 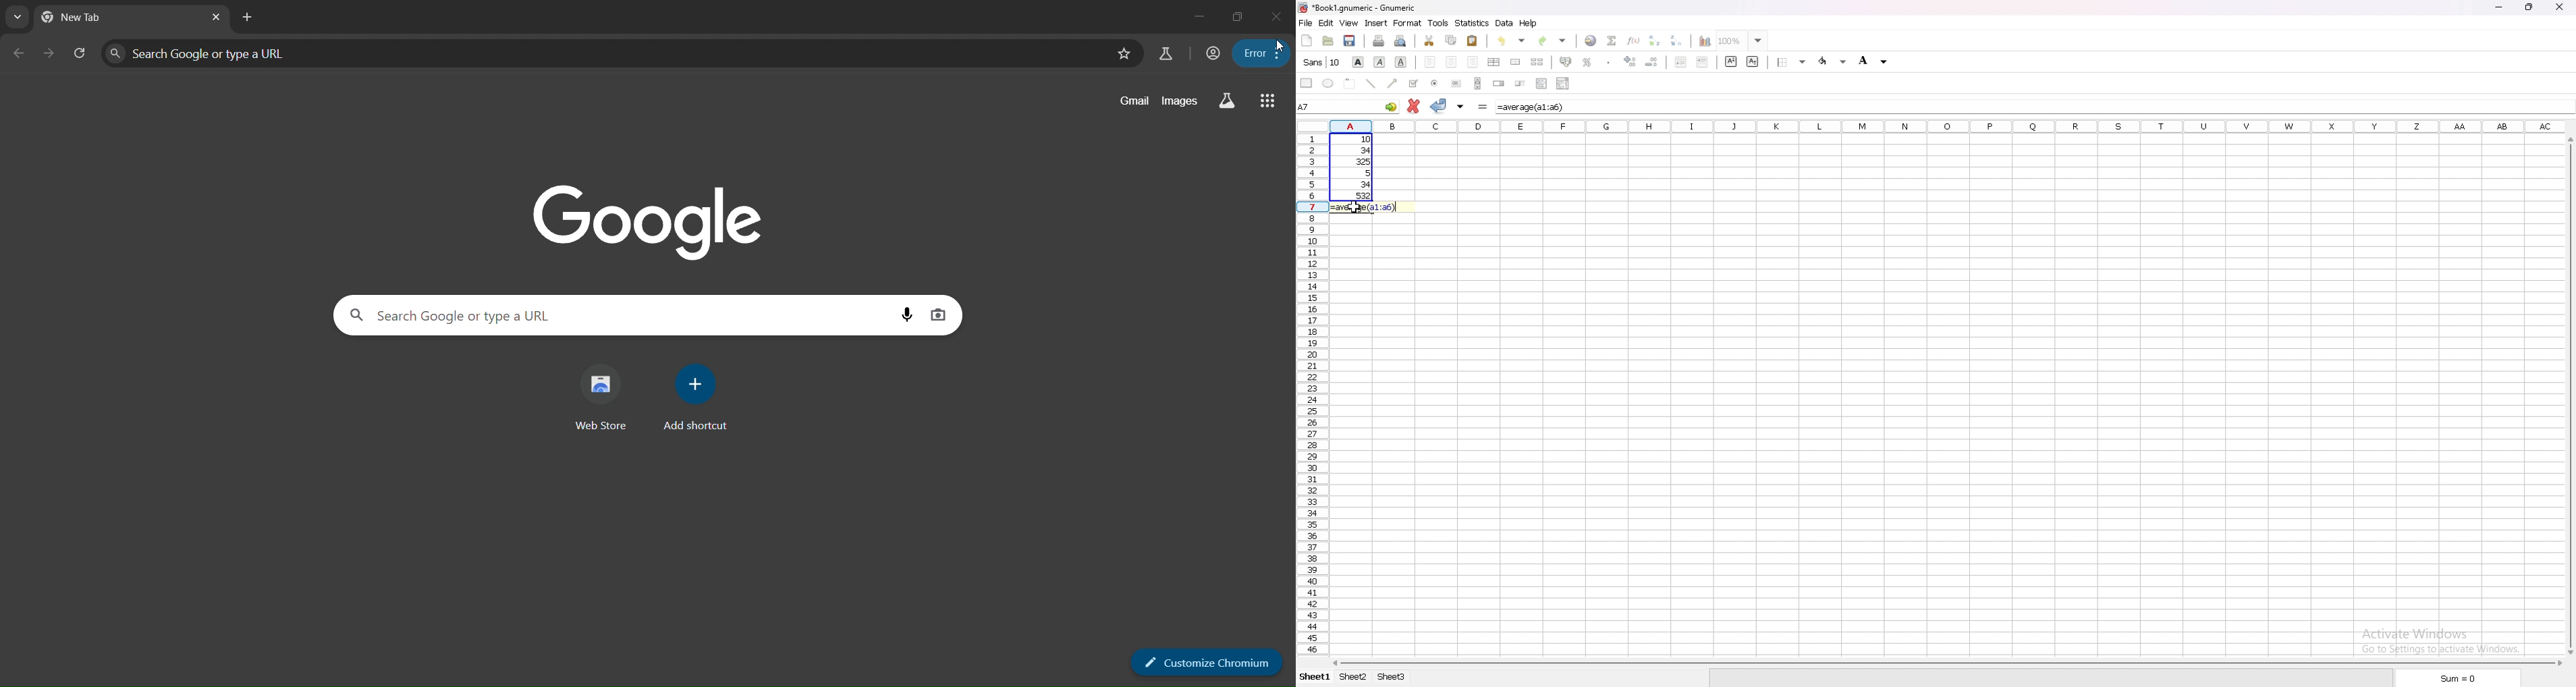 I want to click on percentage, so click(x=1588, y=63).